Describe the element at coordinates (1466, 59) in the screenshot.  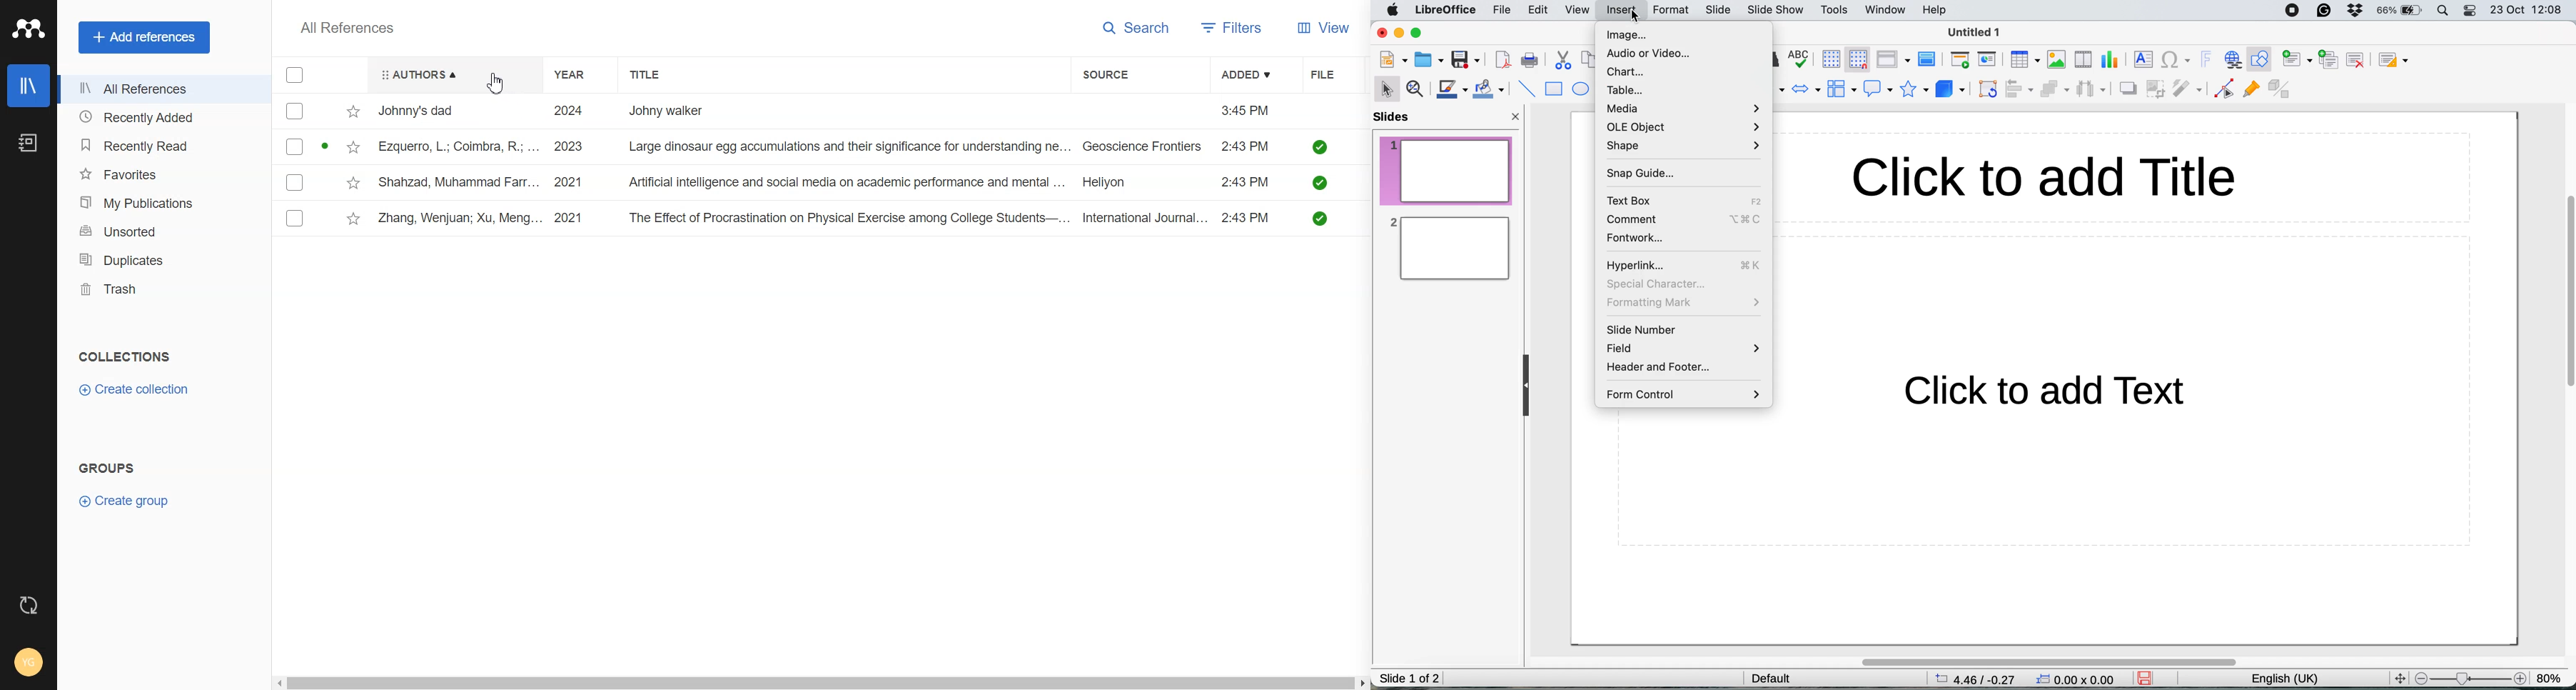
I see `save` at that location.